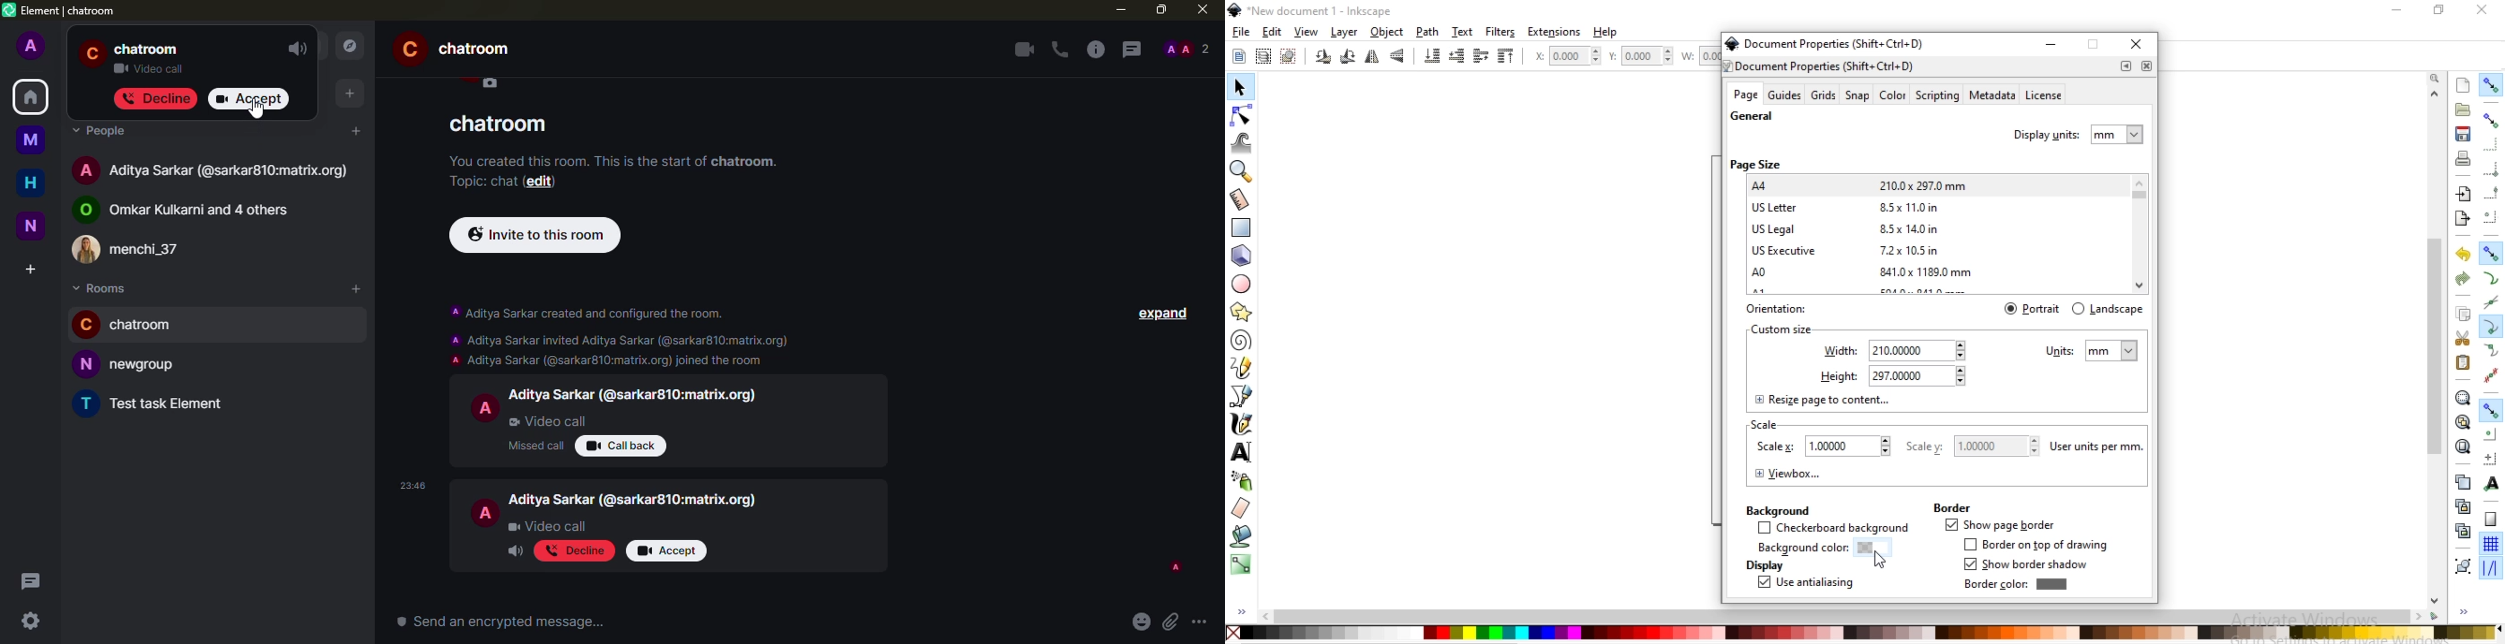 The height and width of the screenshot is (644, 2520). What do you see at coordinates (1745, 95) in the screenshot?
I see `age` at bounding box center [1745, 95].